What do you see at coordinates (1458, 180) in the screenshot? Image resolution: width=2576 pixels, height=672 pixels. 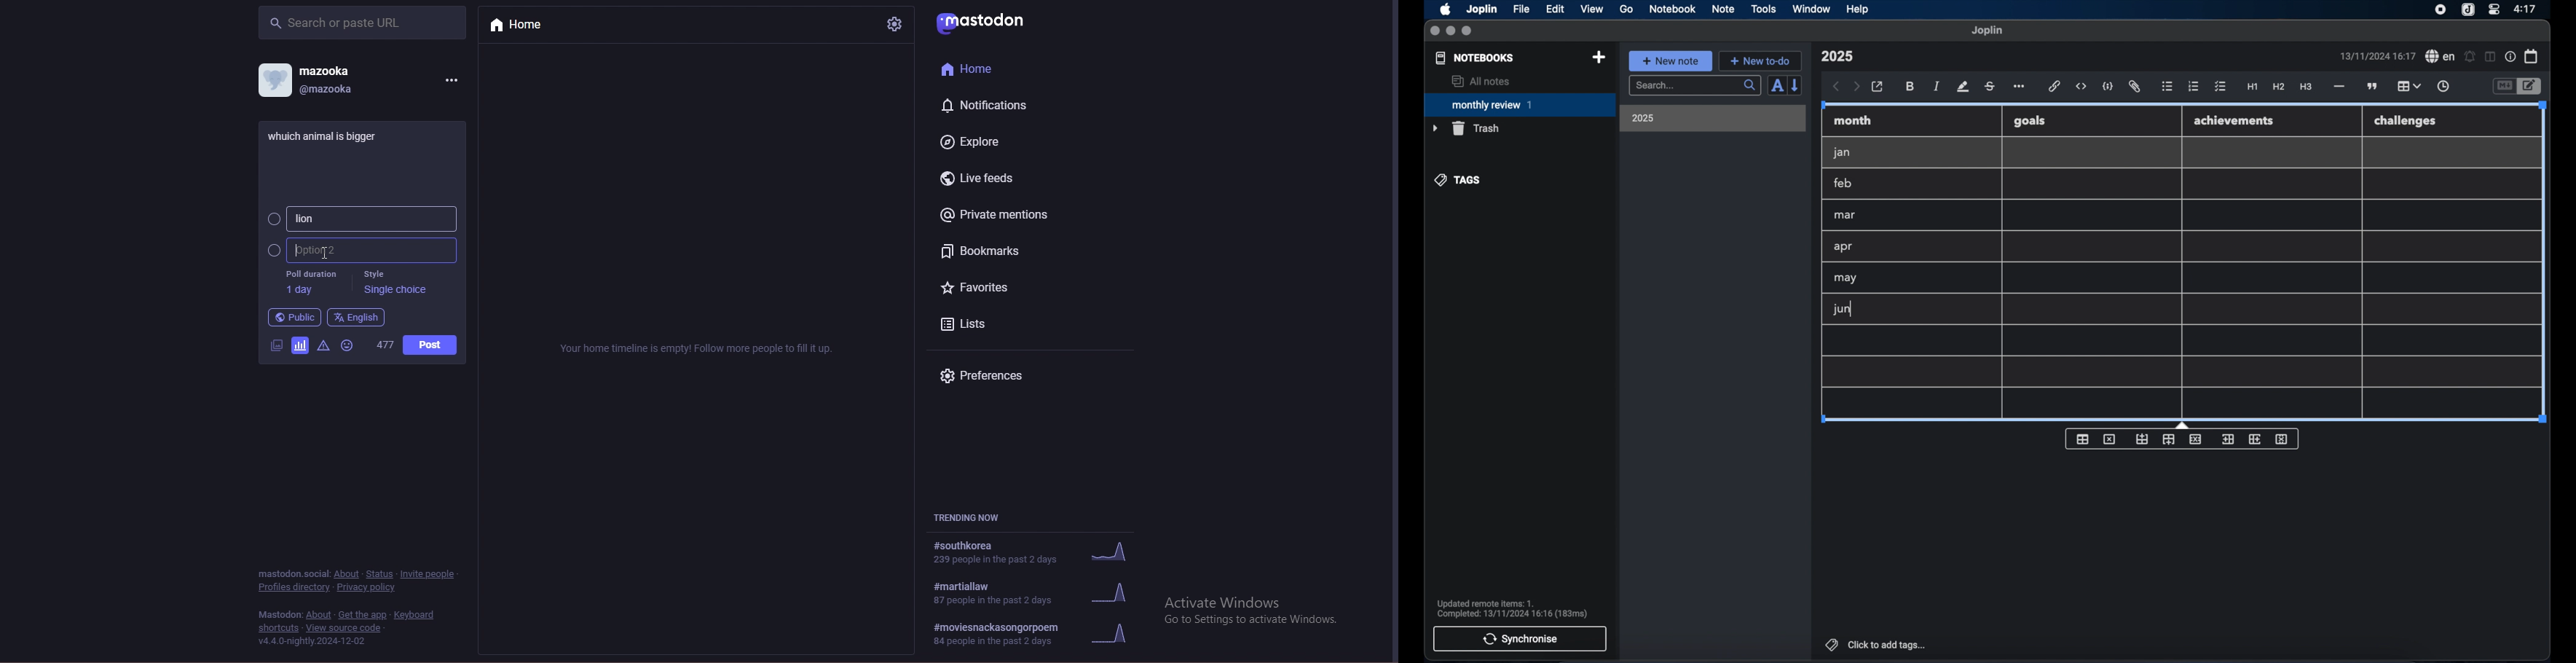 I see `tags` at bounding box center [1458, 180].